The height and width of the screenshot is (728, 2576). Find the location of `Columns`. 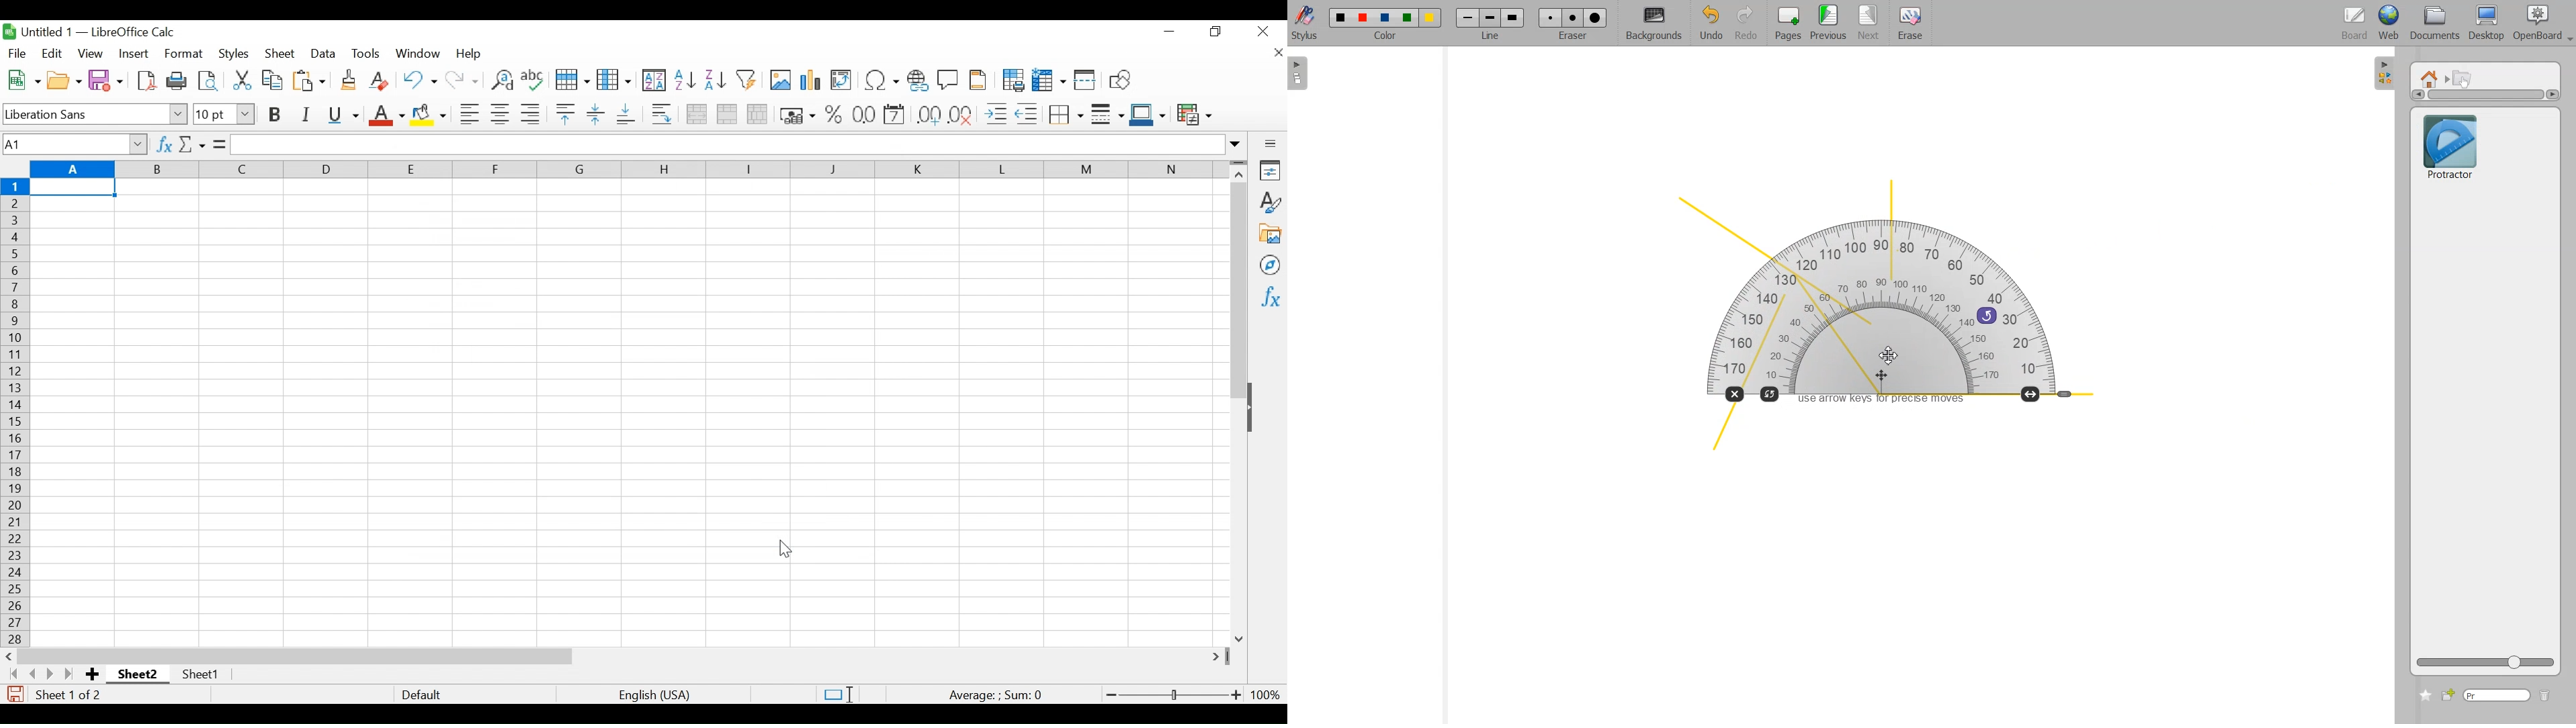

Columns is located at coordinates (629, 169).